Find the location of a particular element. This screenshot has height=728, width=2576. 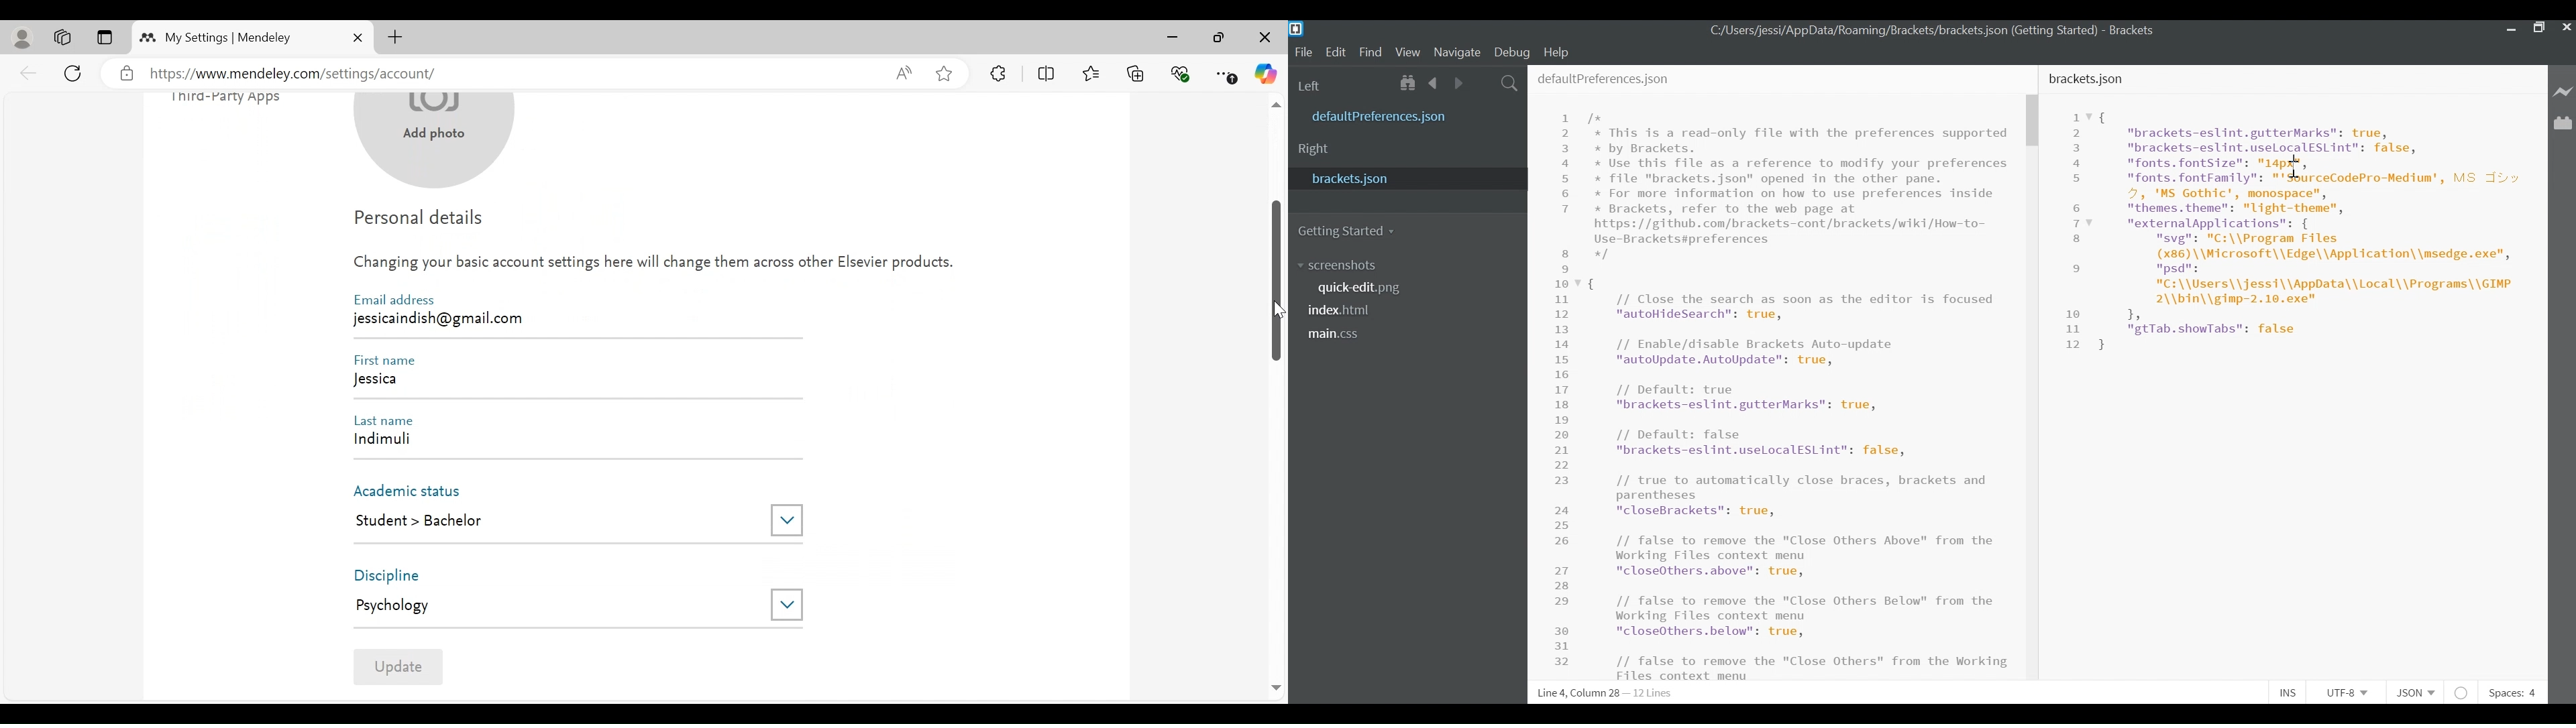

Favorites is located at coordinates (1090, 72).